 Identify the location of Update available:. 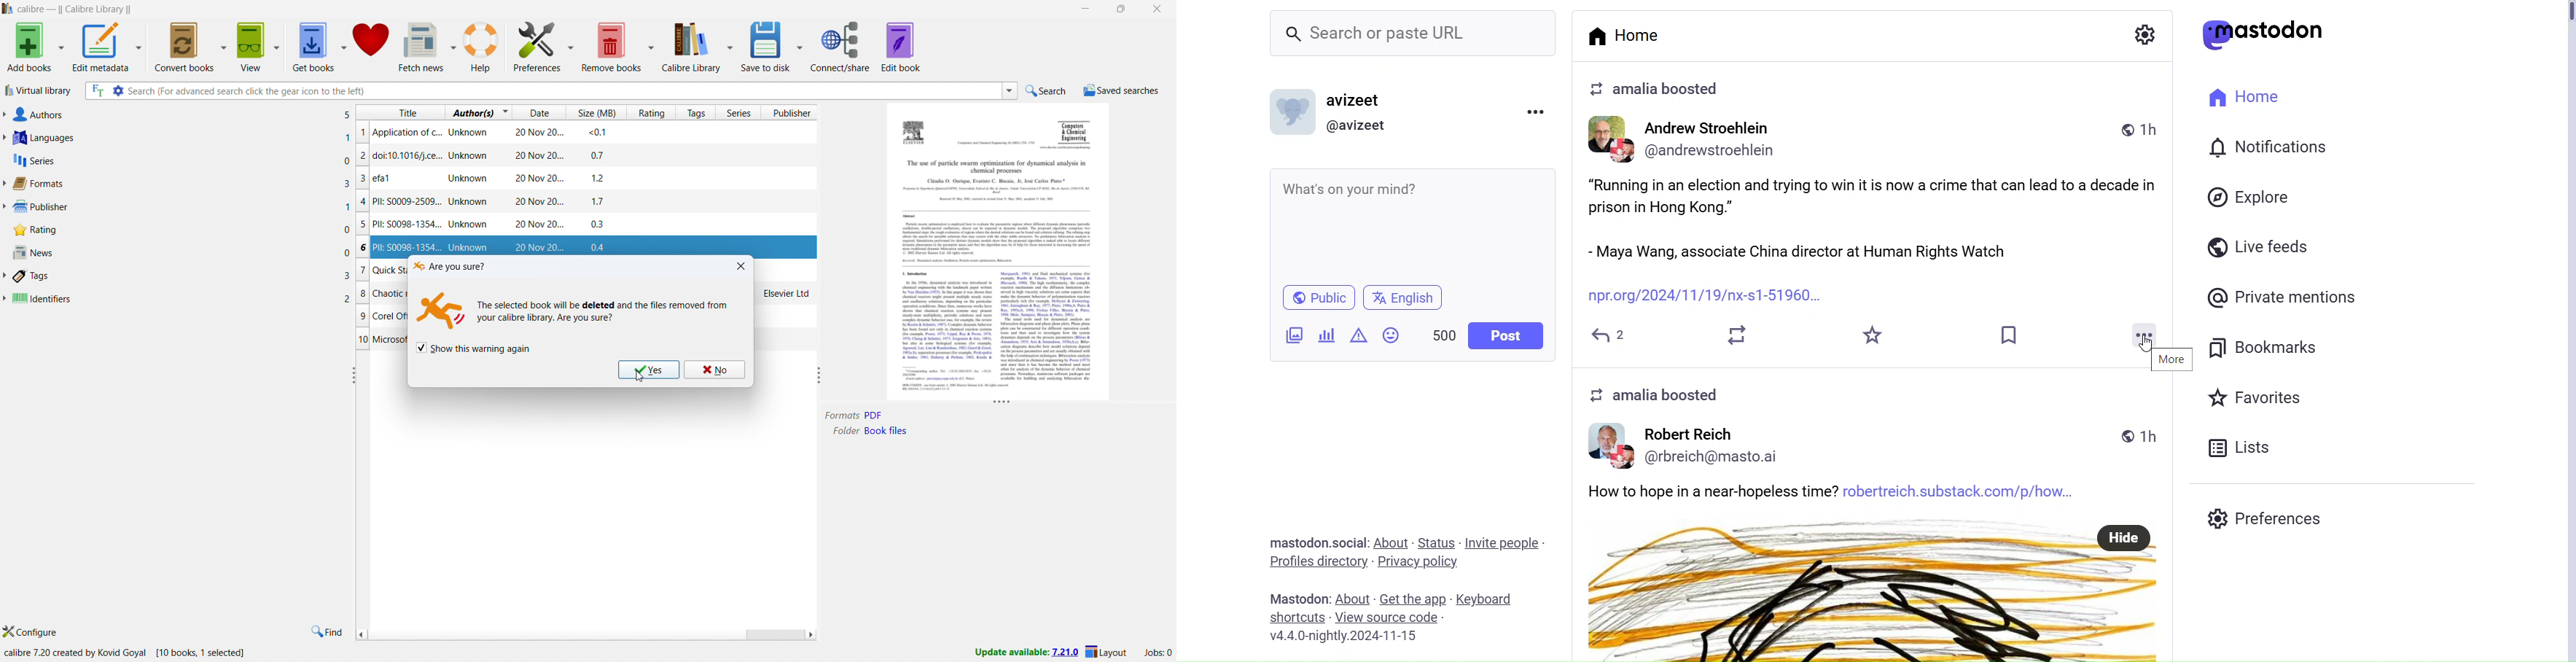
(1012, 652).